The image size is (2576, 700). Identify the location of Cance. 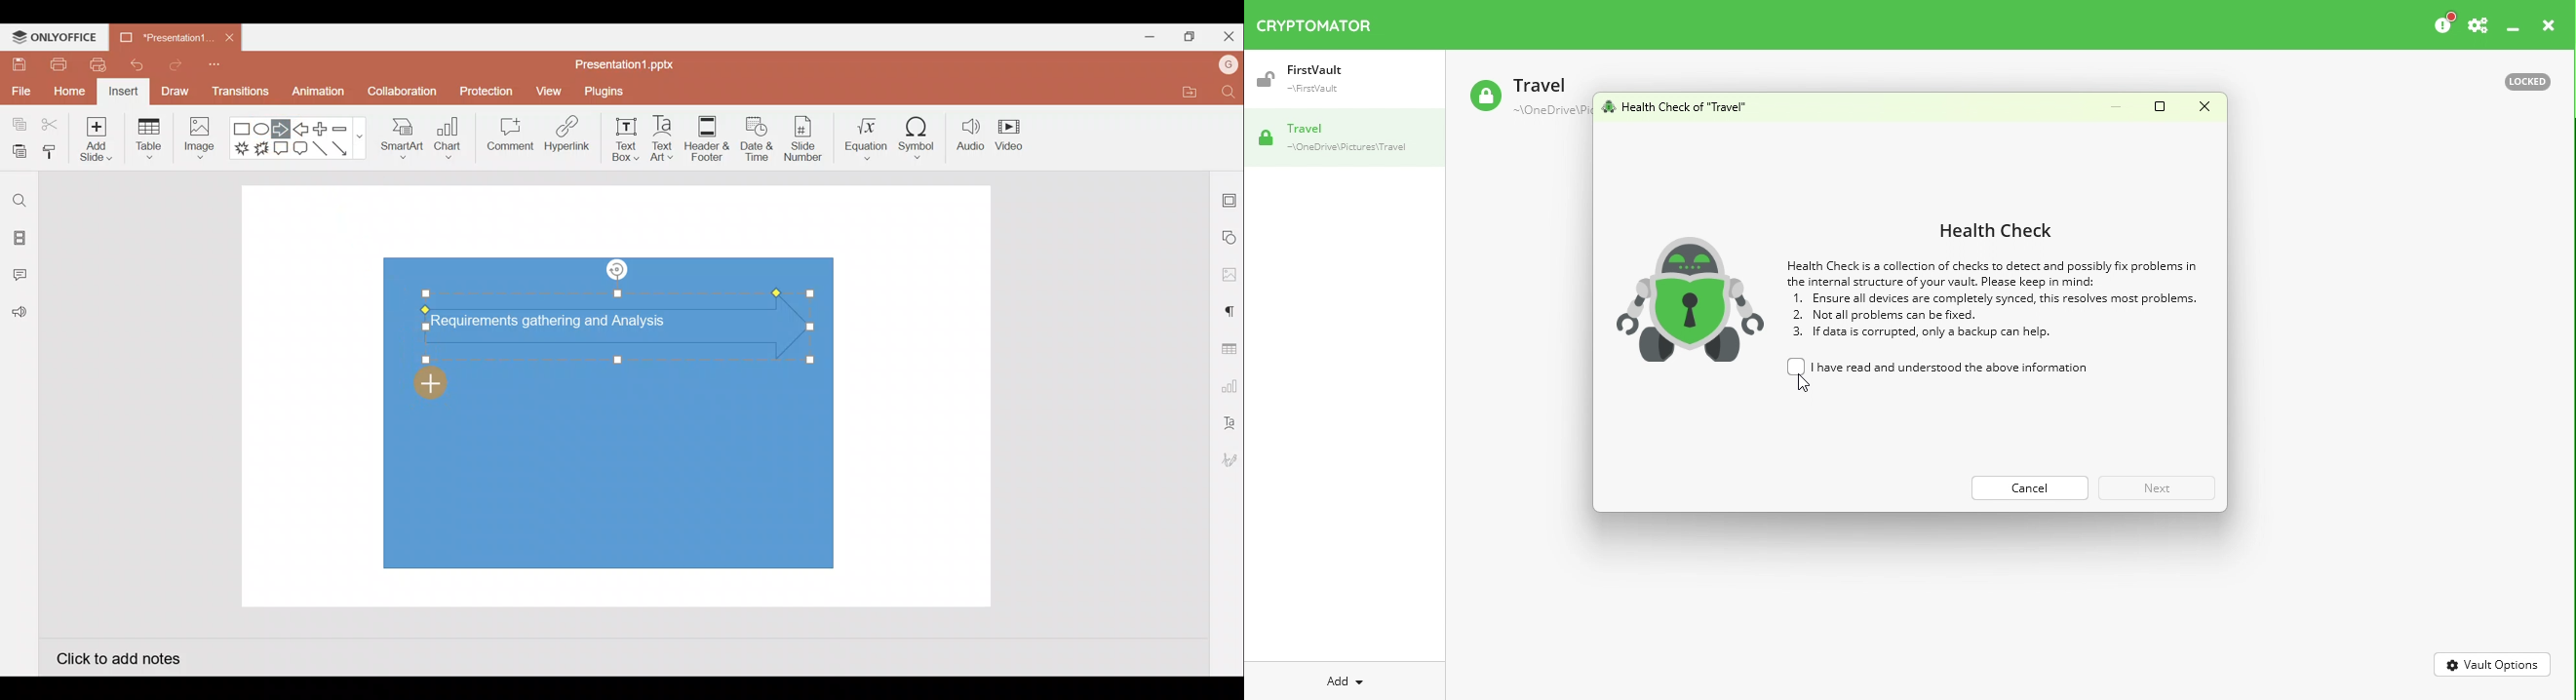
(2028, 489).